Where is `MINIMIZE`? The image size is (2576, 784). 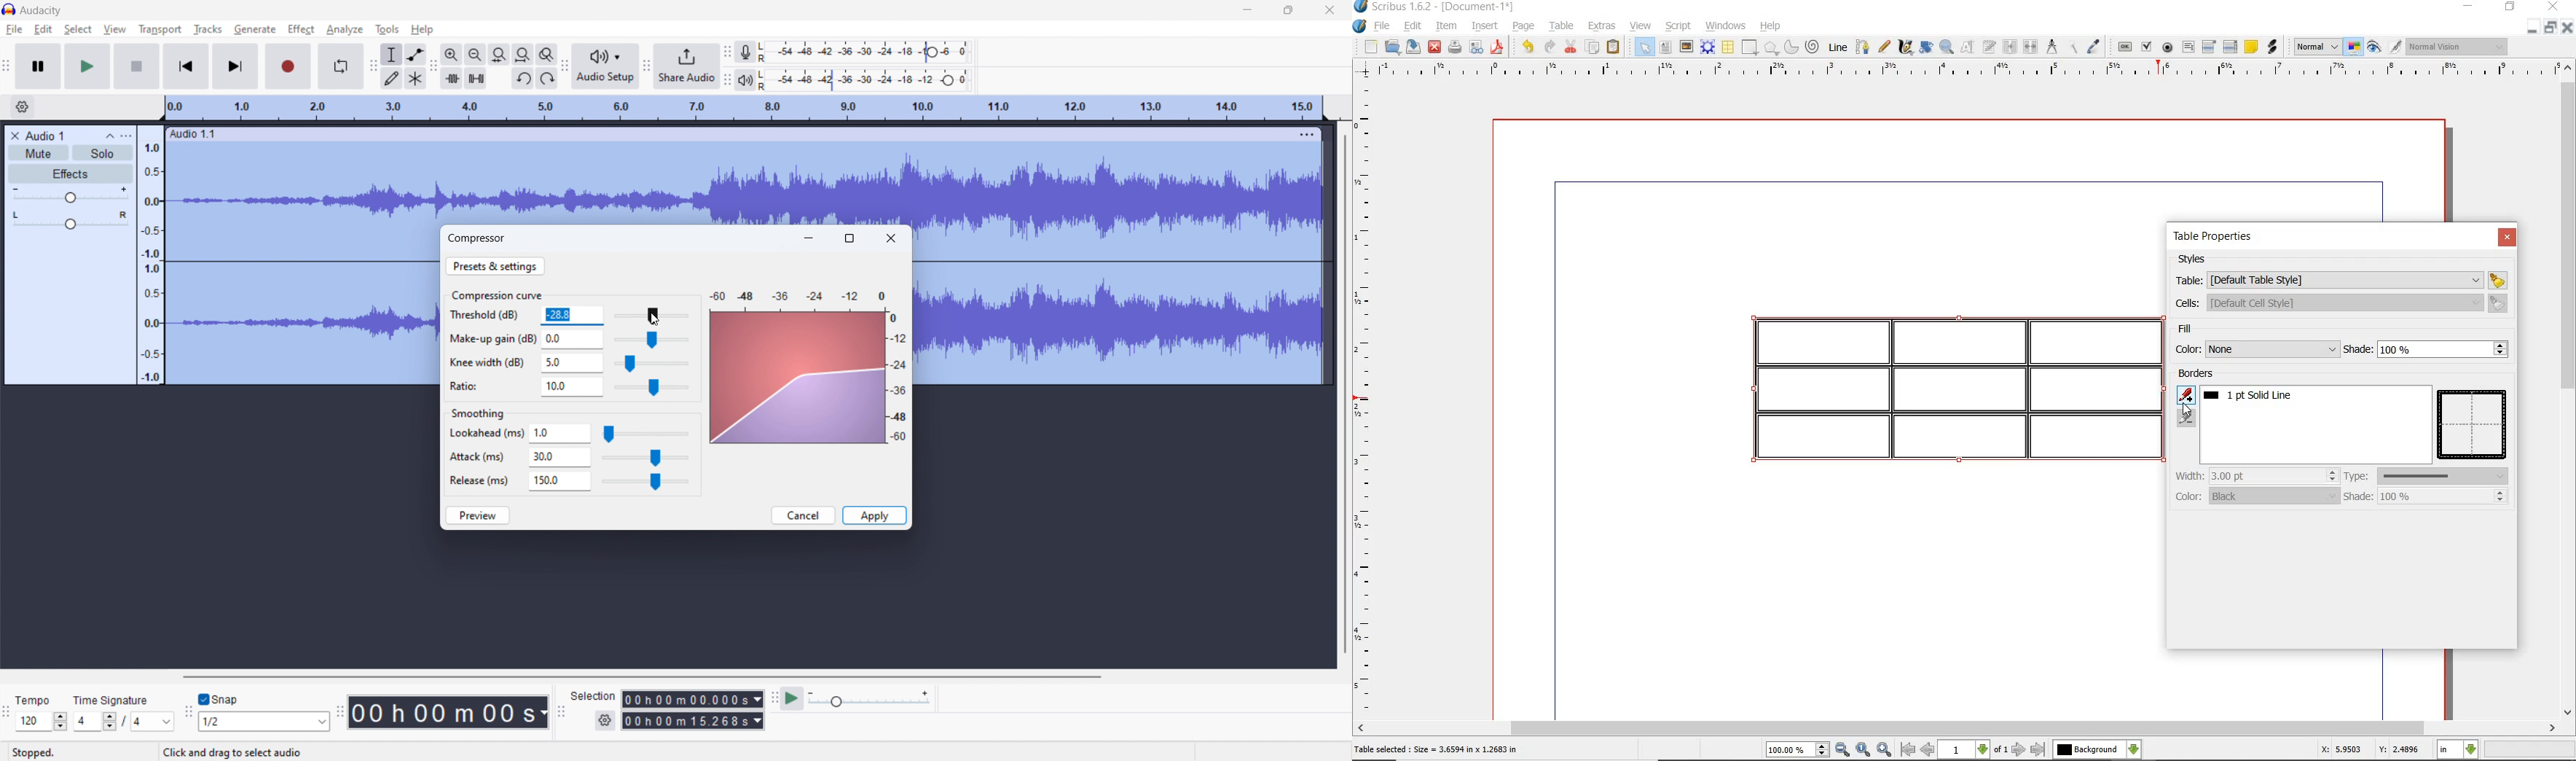
MINIMIZE is located at coordinates (2533, 27).